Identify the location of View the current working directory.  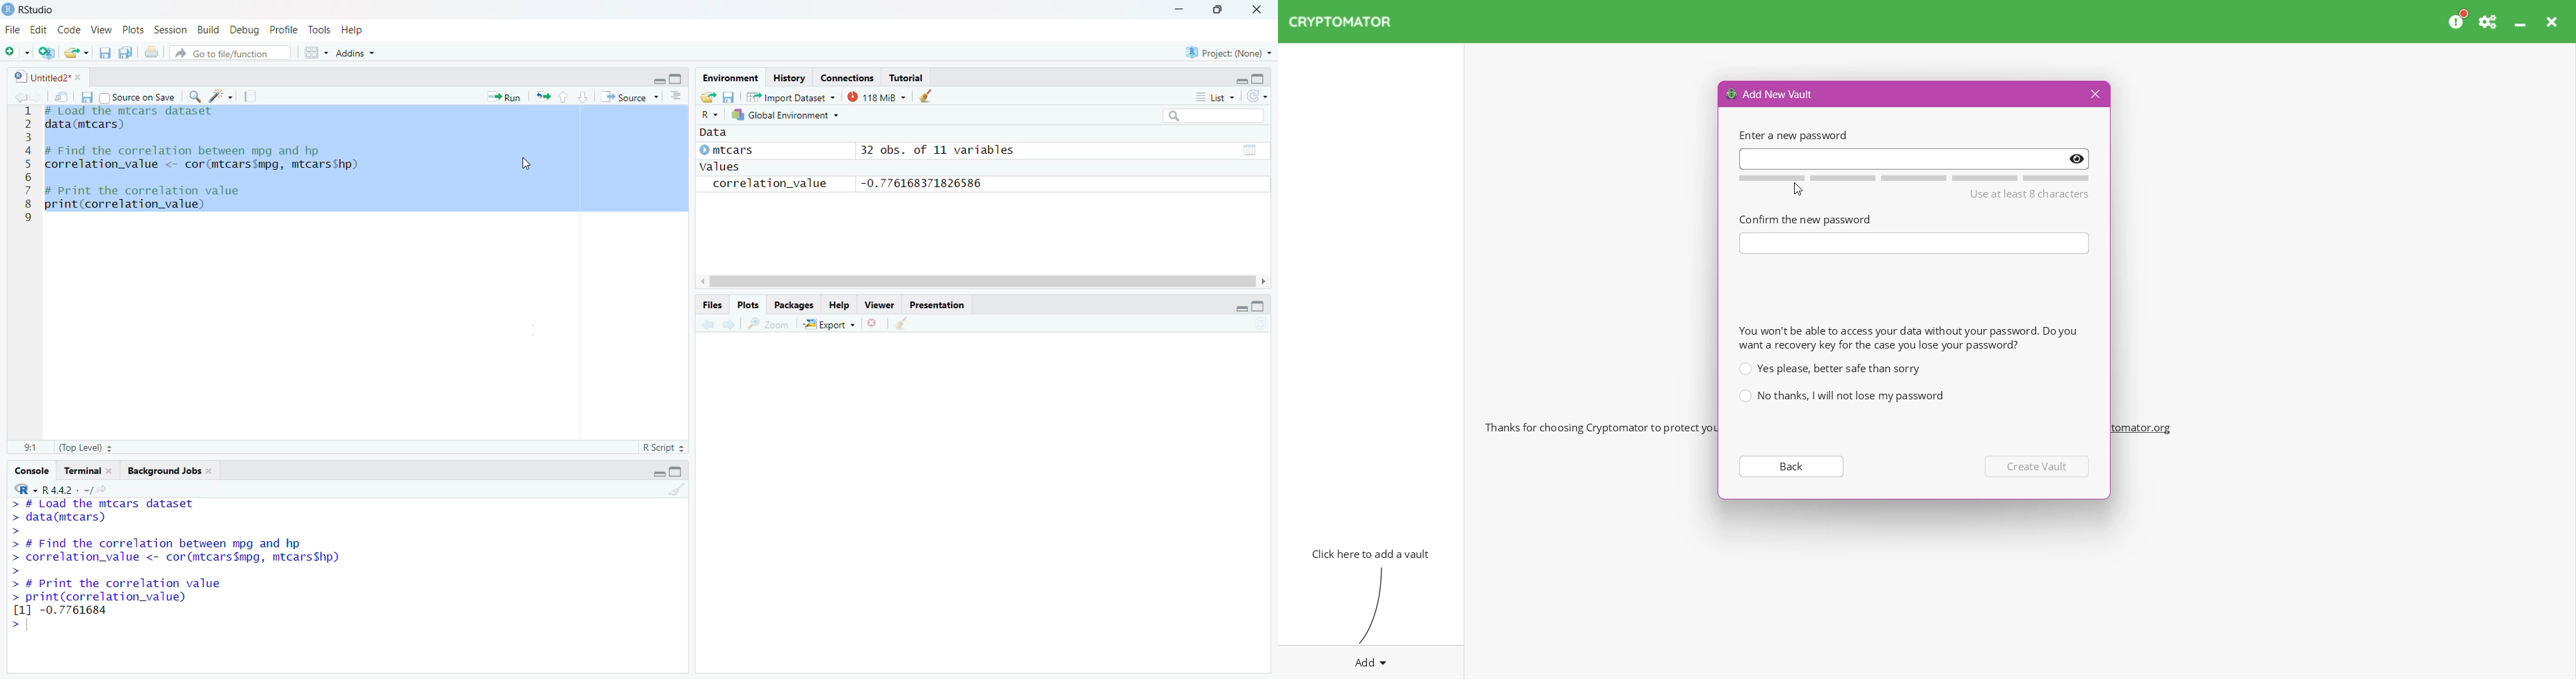
(103, 489).